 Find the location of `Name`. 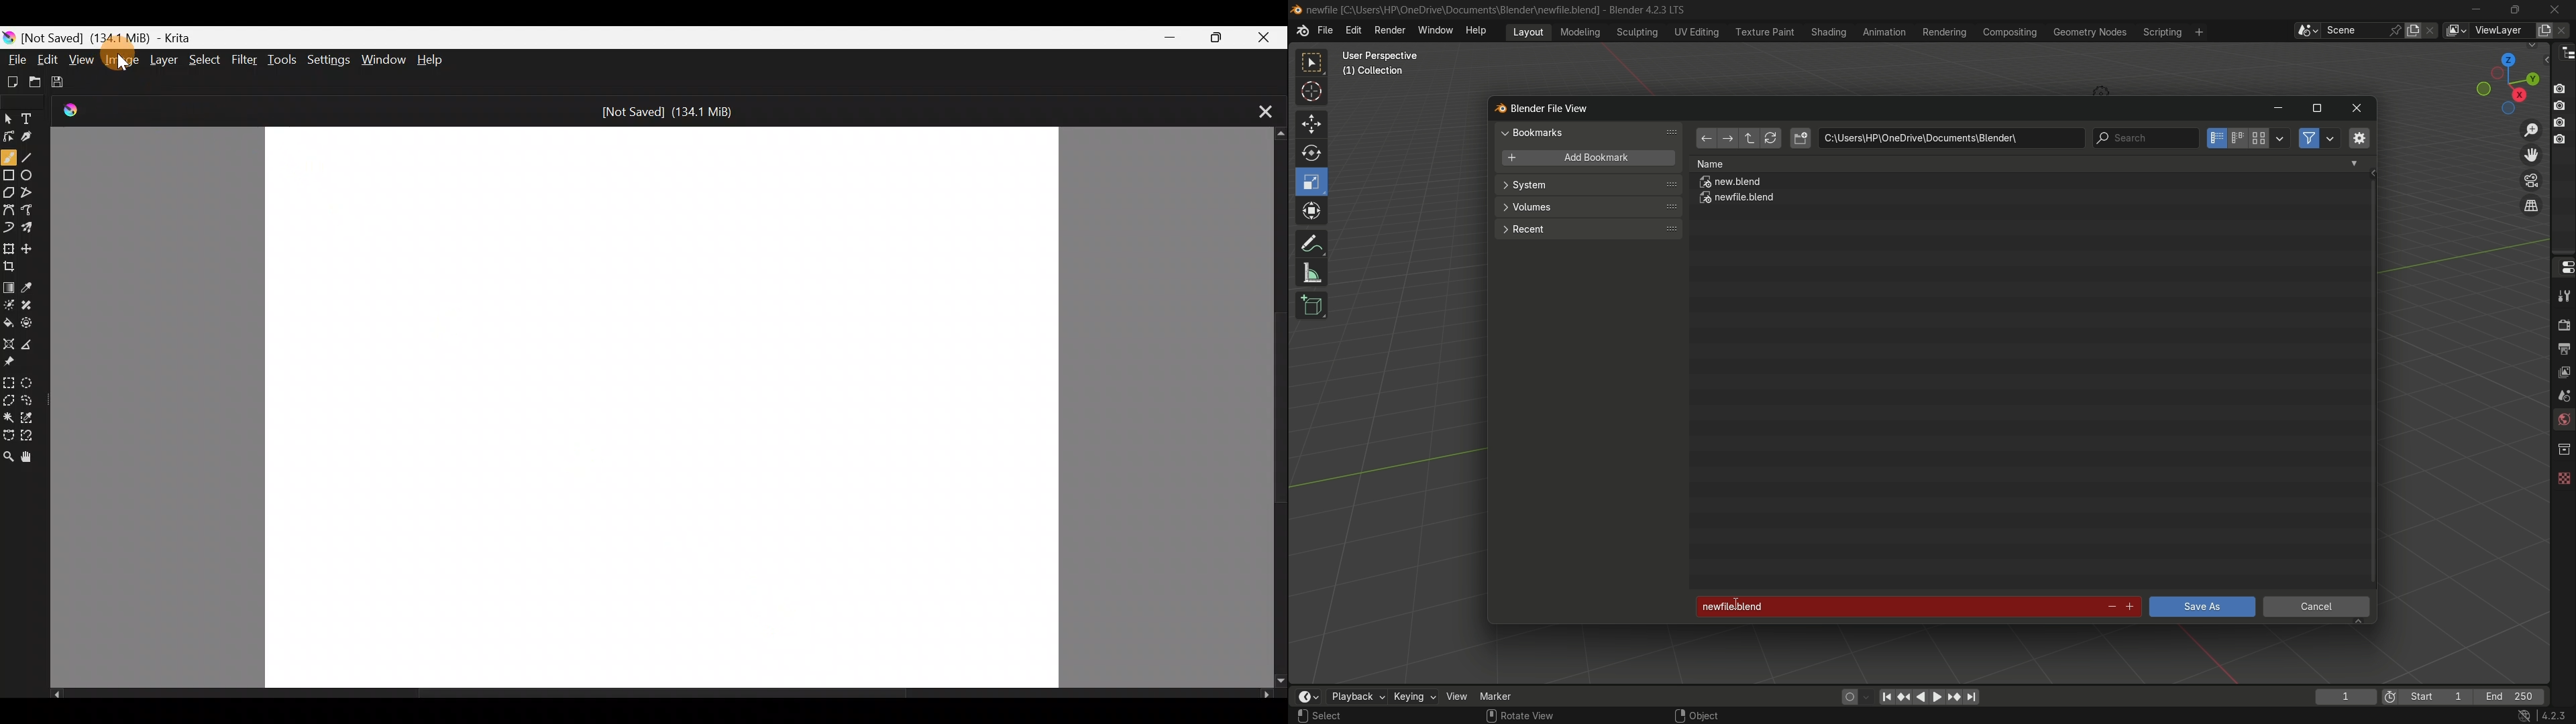

Name is located at coordinates (2027, 164).